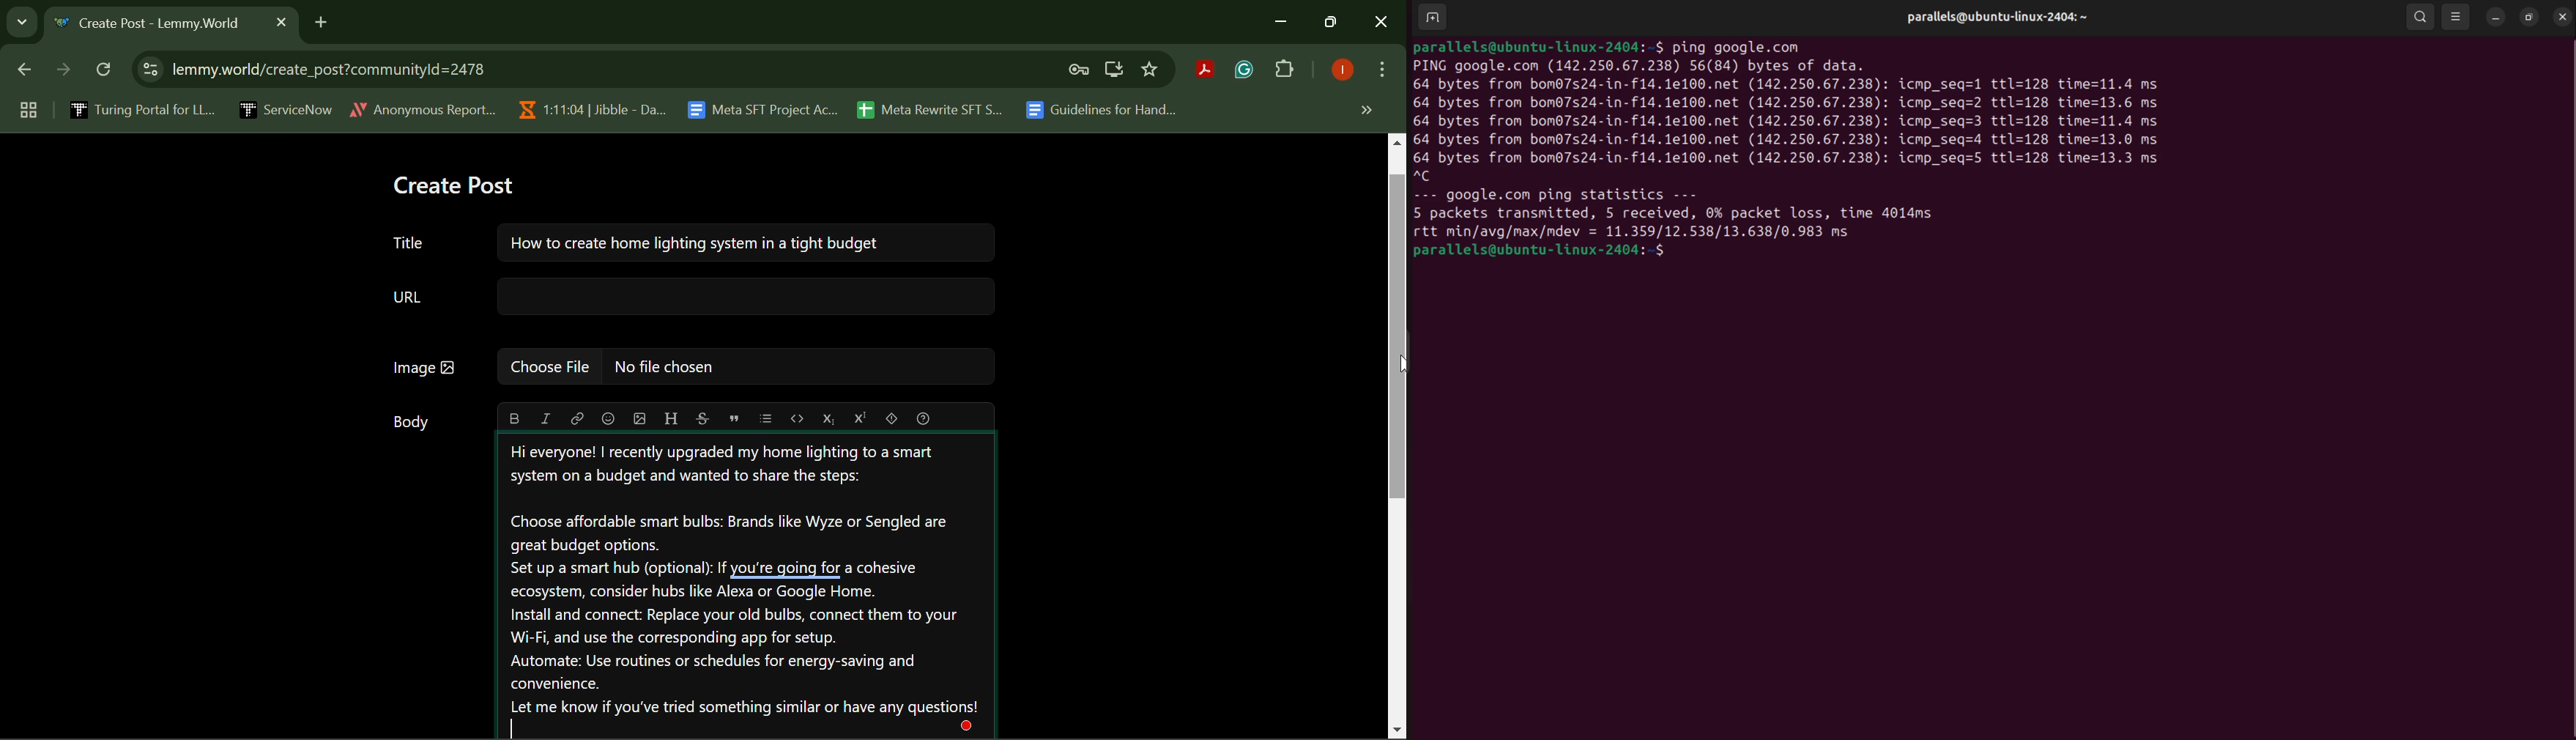 This screenshot has width=2576, height=756. What do you see at coordinates (453, 187) in the screenshot?
I see `Create Post Heading ` at bounding box center [453, 187].